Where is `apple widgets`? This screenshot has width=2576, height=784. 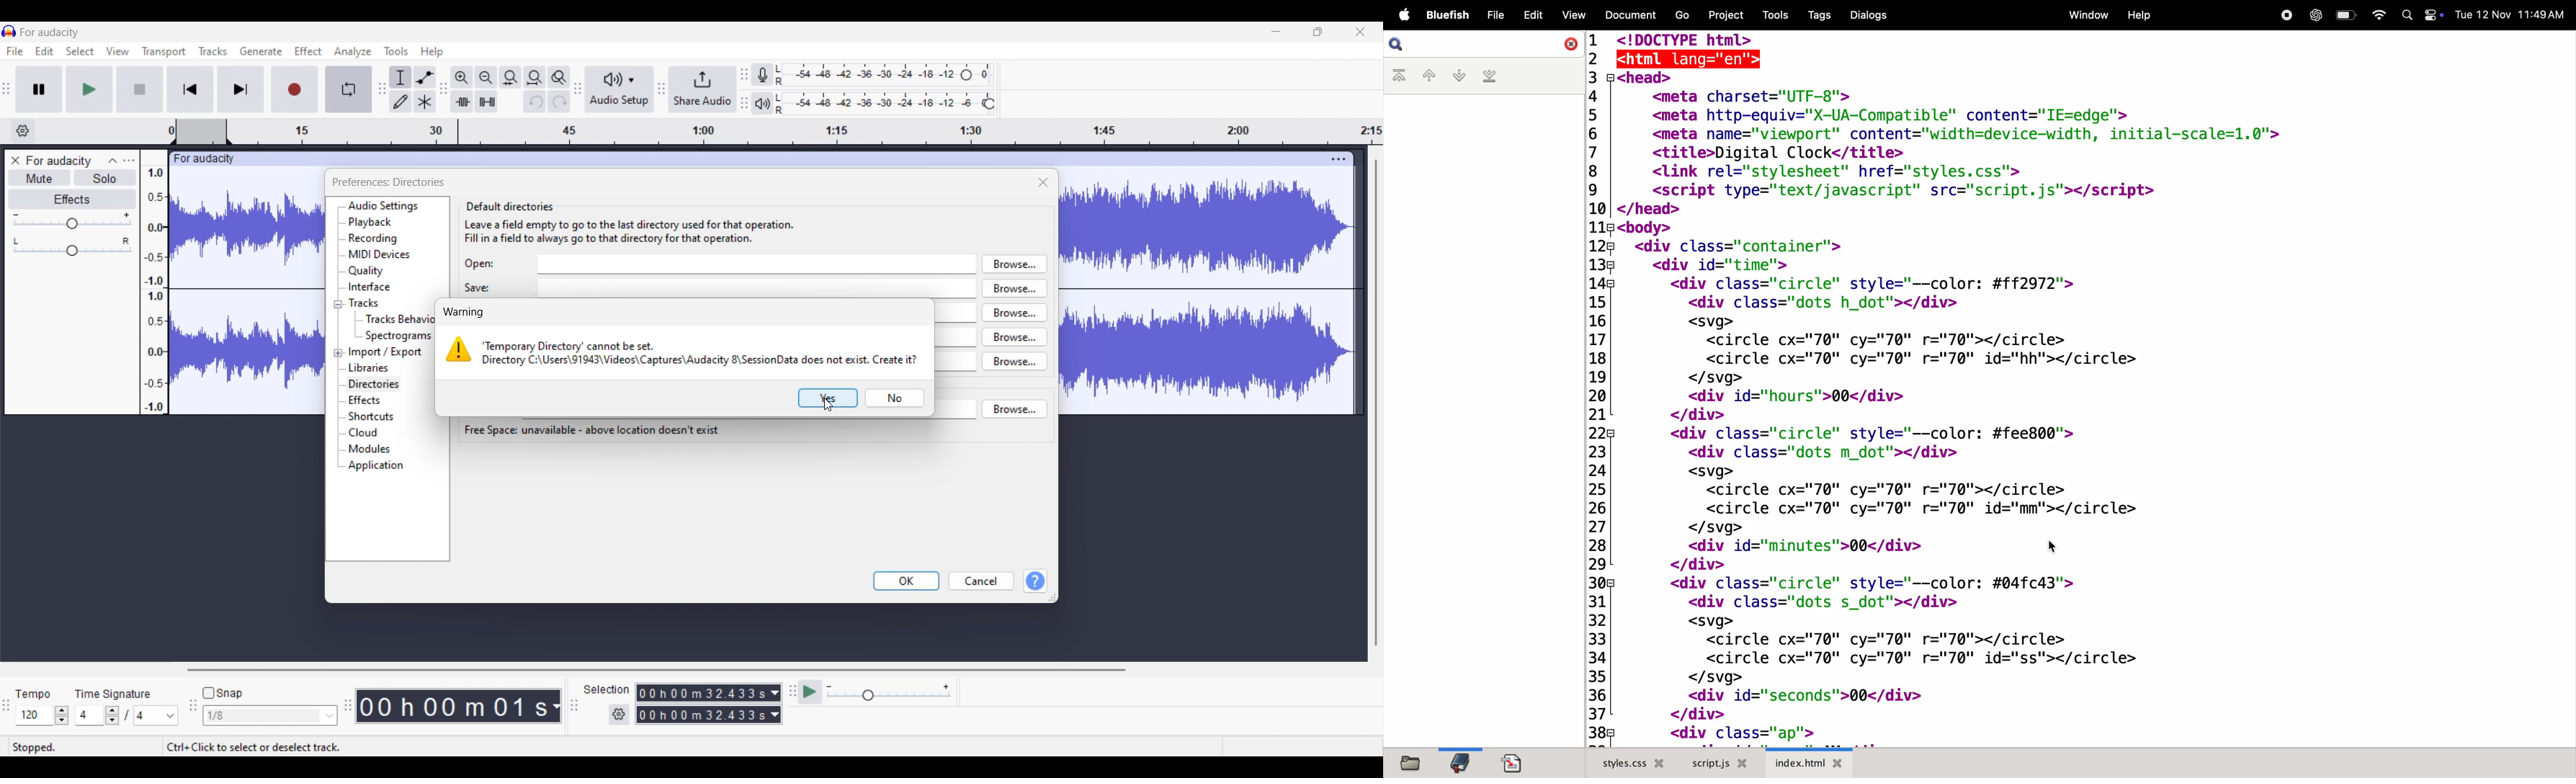
apple widgets is located at coordinates (2424, 15).